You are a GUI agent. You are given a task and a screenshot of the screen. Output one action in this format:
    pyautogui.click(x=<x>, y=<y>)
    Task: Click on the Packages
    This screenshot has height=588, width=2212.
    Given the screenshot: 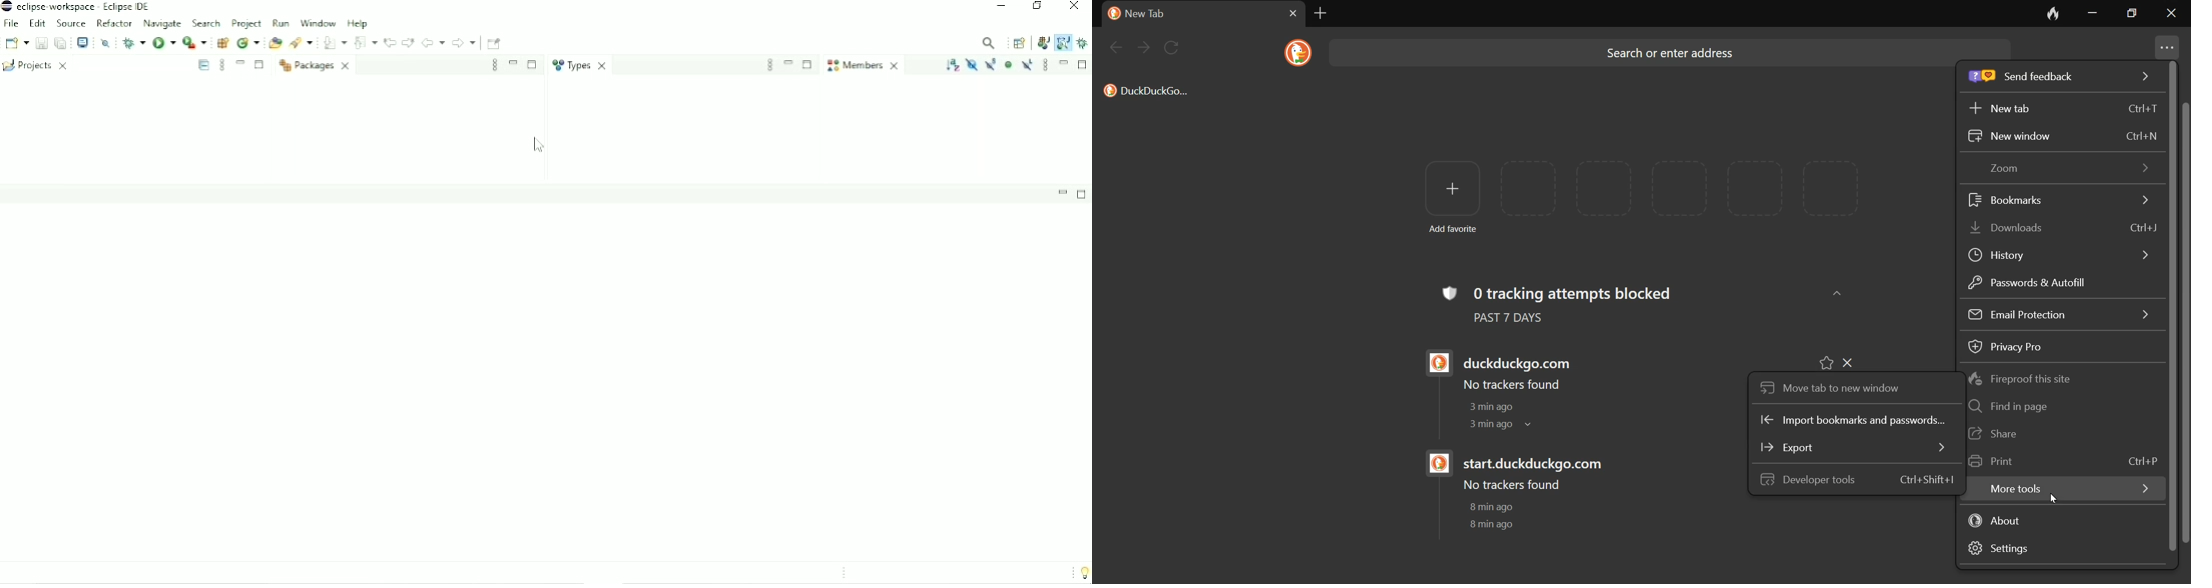 What is the action you would take?
    pyautogui.click(x=318, y=66)
    